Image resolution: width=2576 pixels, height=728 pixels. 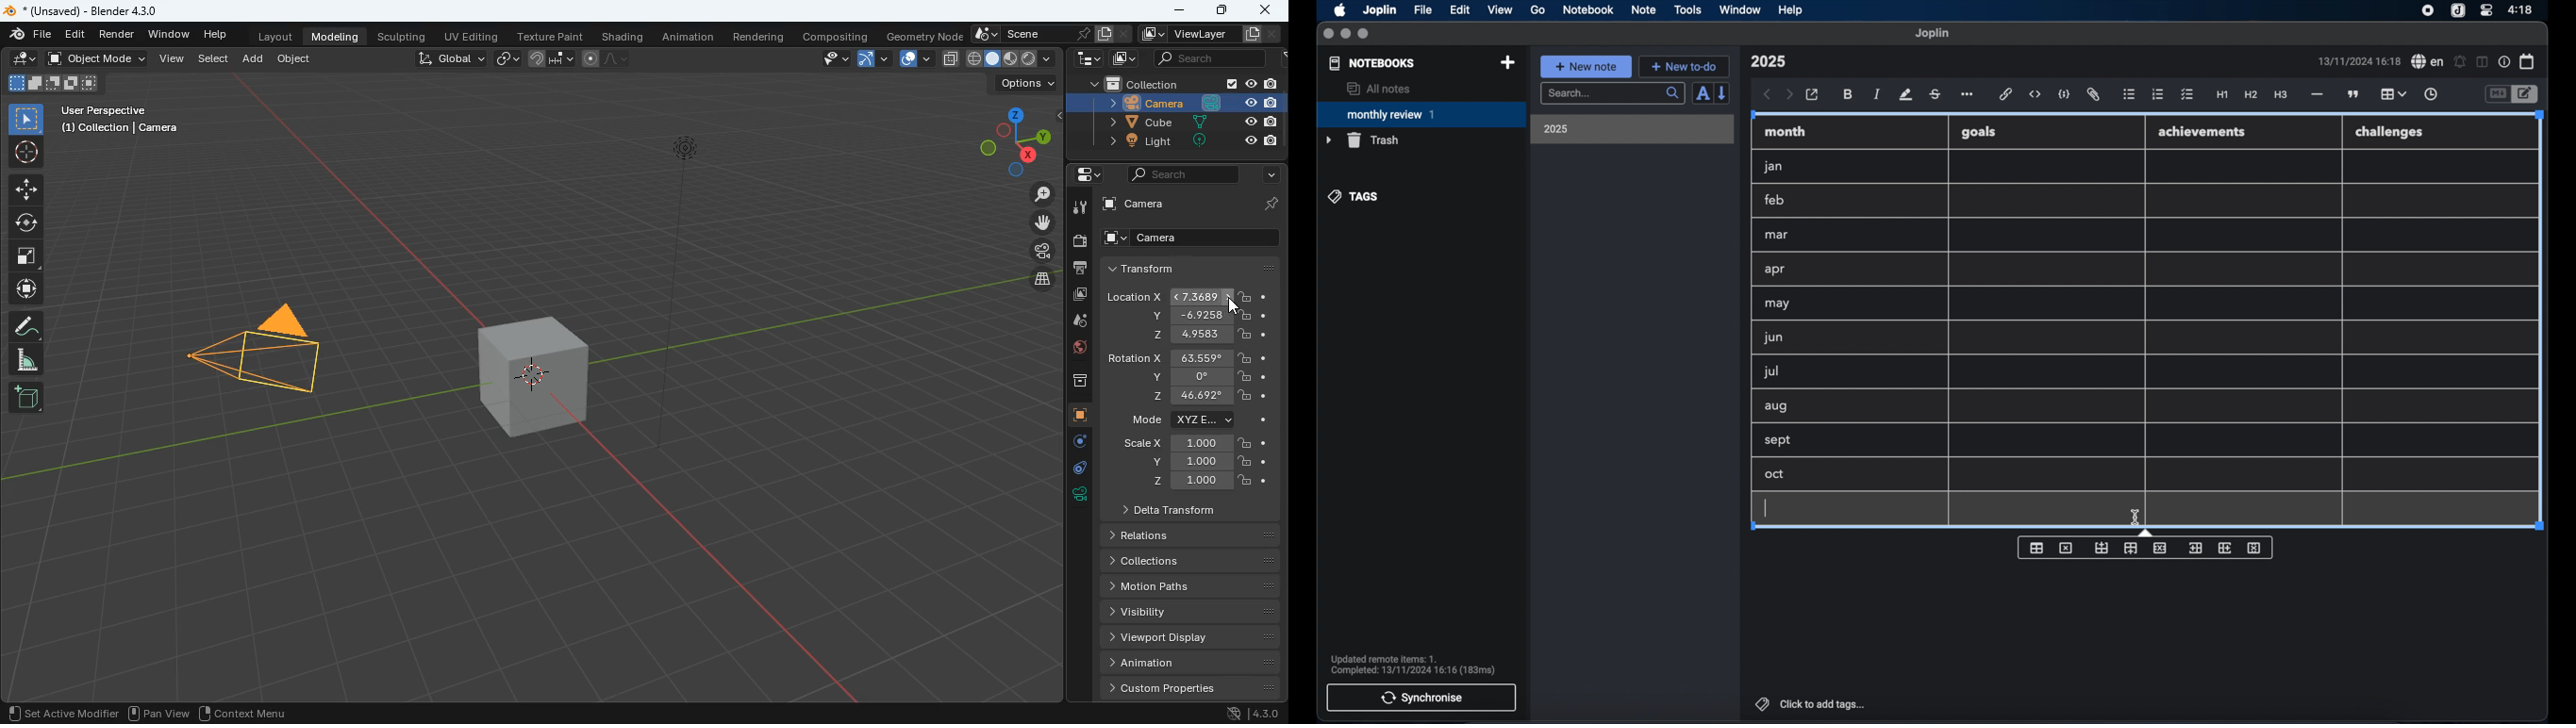 I want to click on challenges, so click(x=2391, y=133).